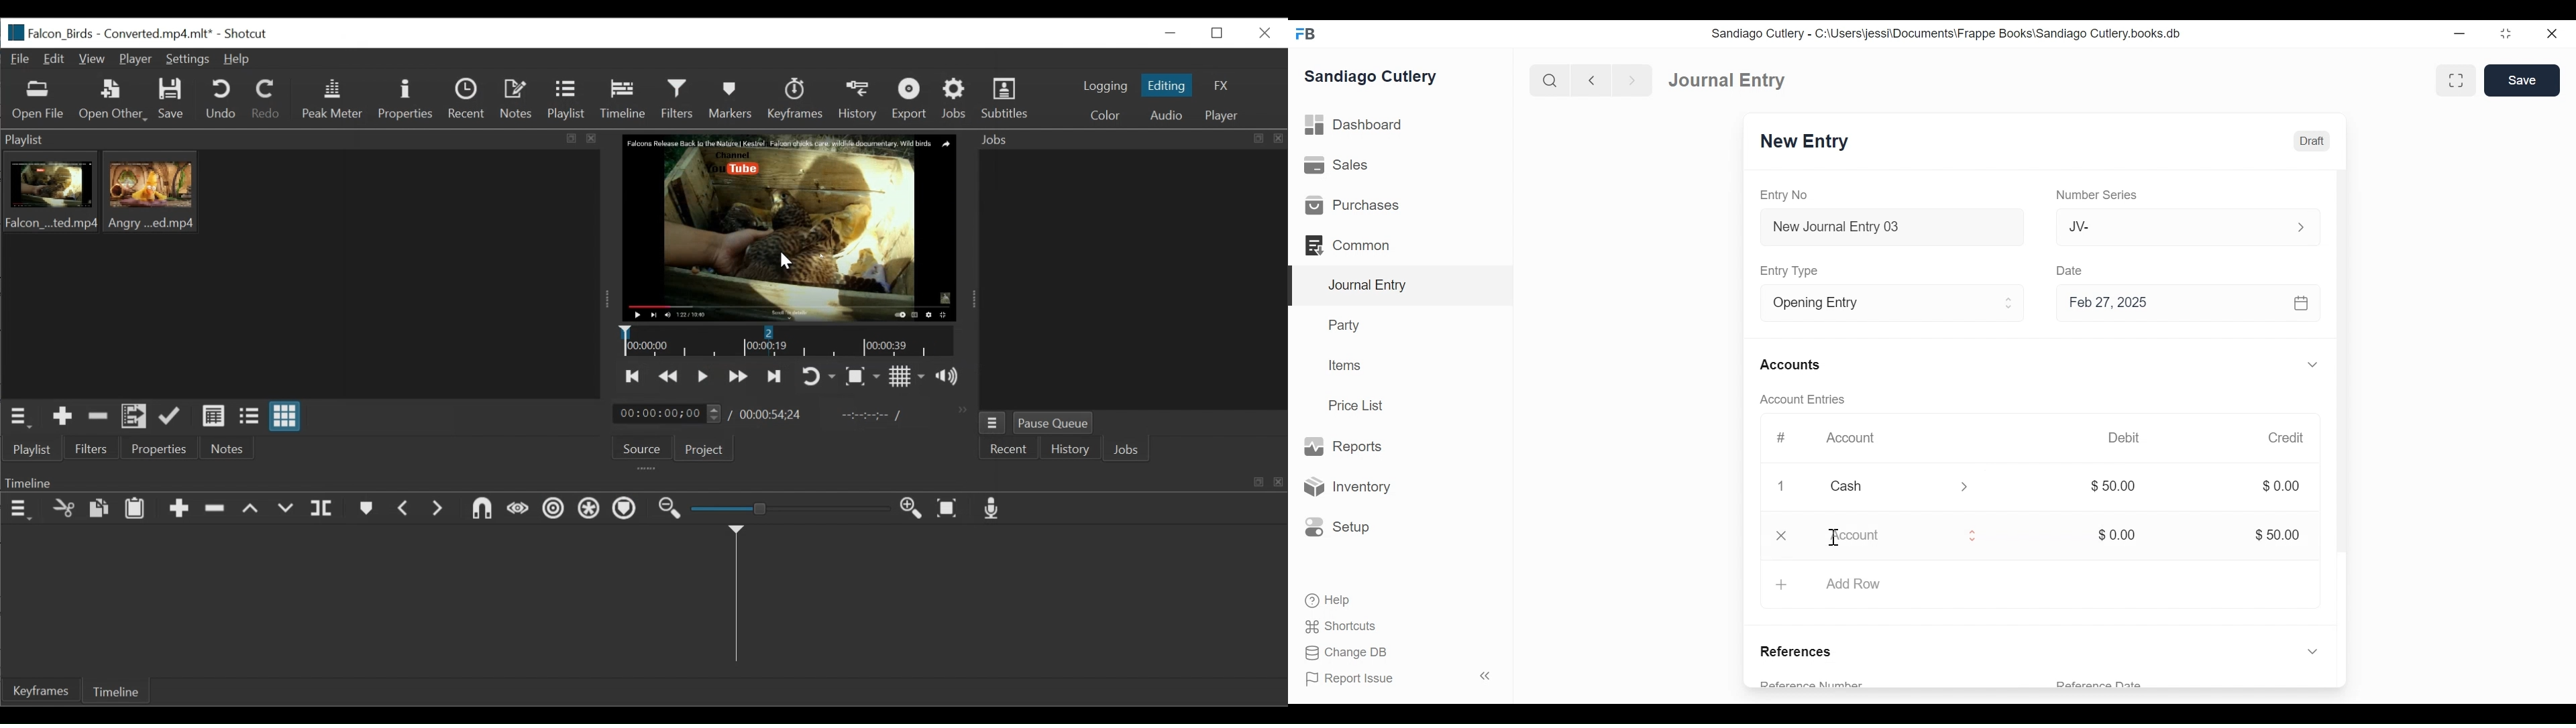 This screenshot has height=728, width=2576. I want to click on History, so click(1072, 450).